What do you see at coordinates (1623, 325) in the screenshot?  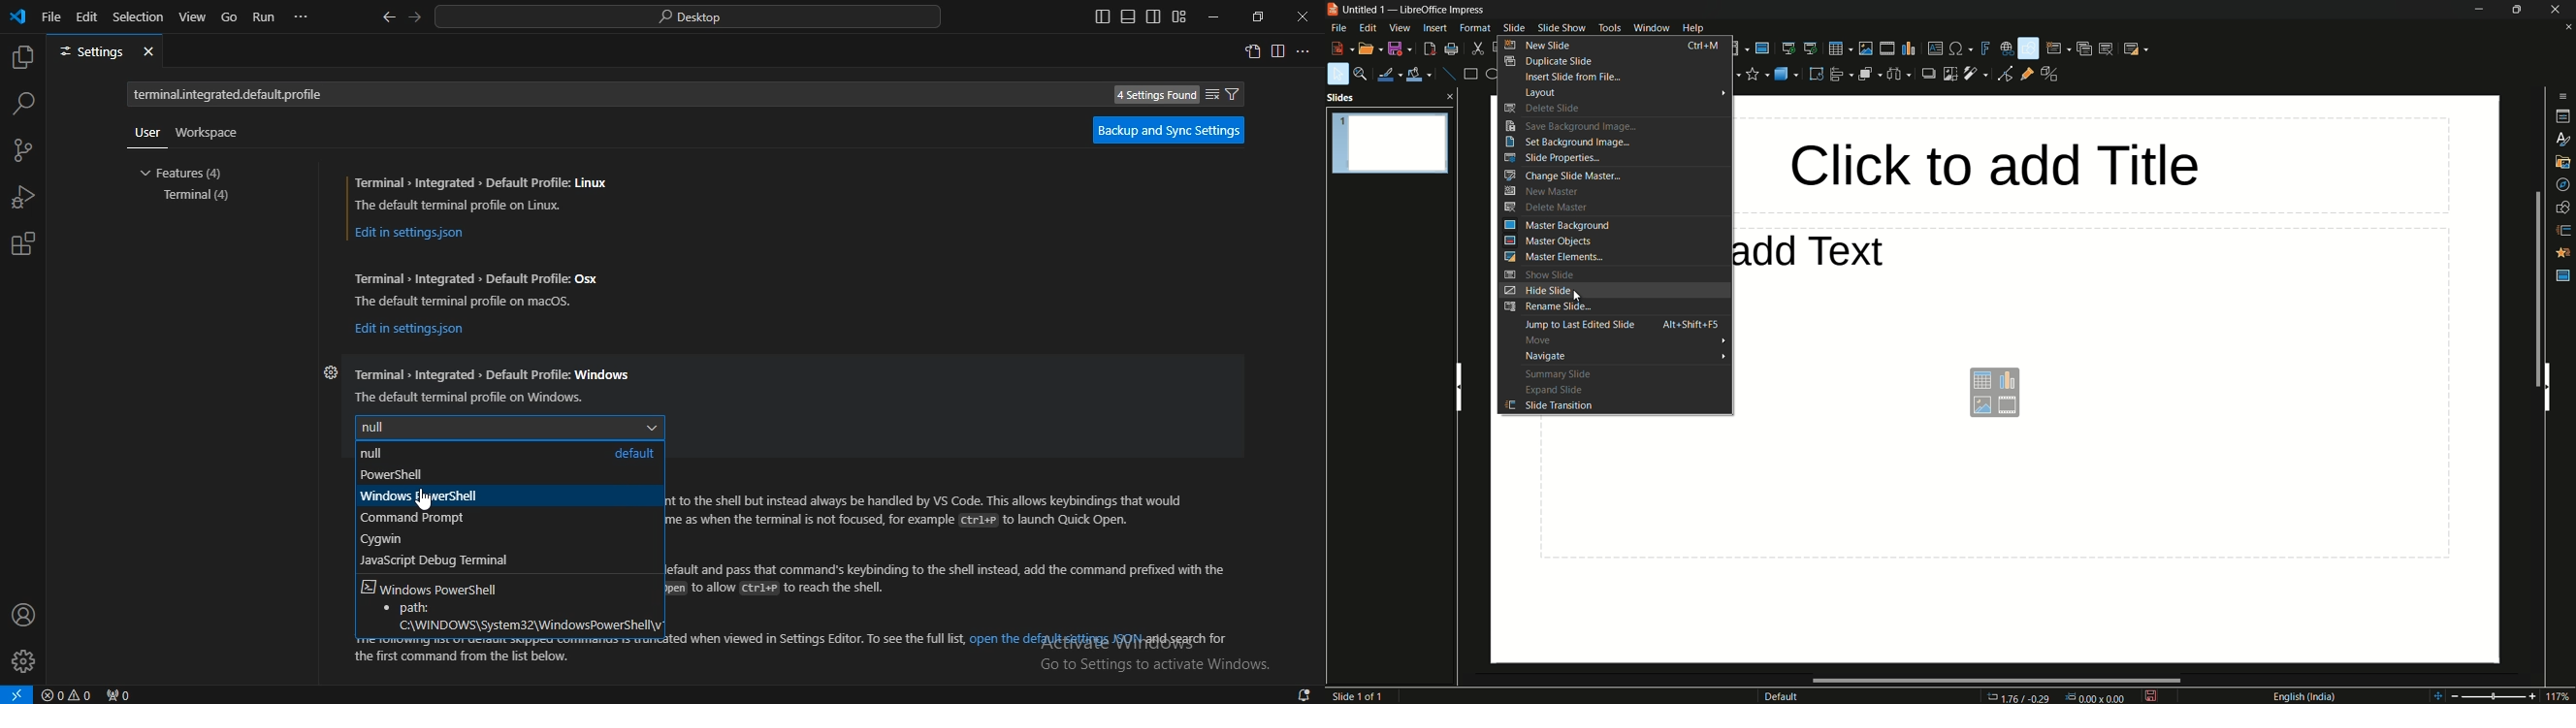 I see `jump to last edited slide` at bounding box center [1623, 325].